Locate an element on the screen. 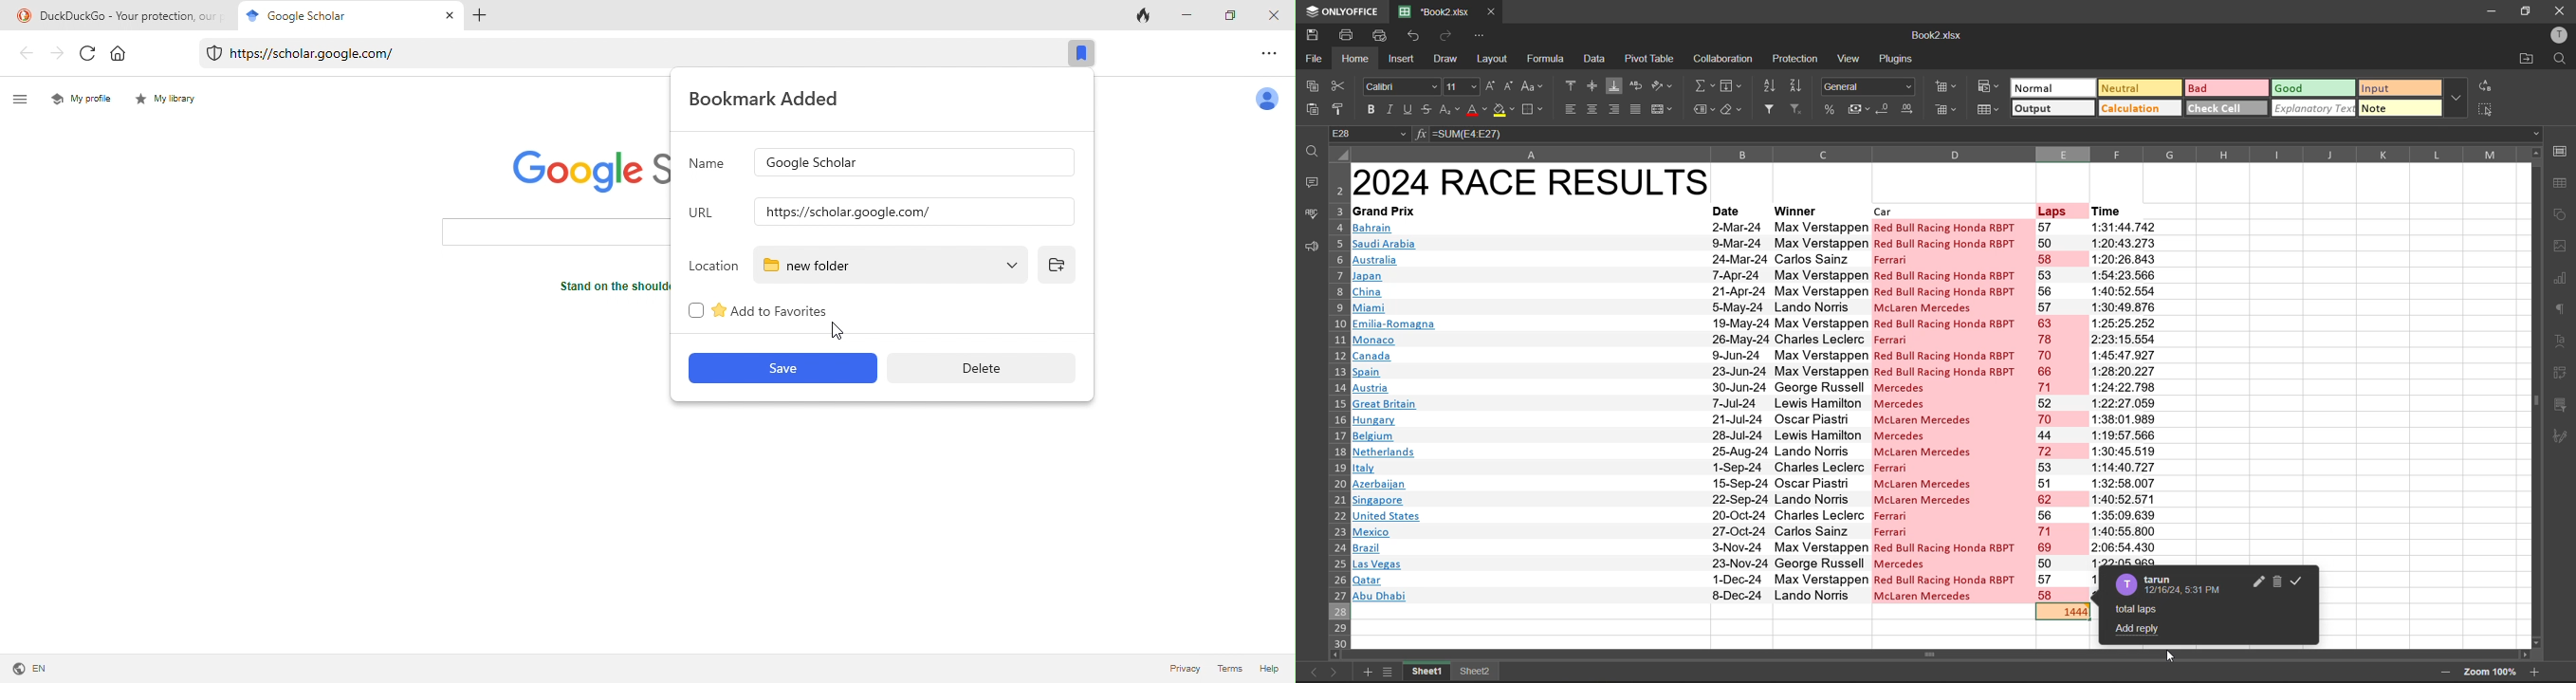 The width and height of the screenshot is (2576, 700). undo is located at coordinates (1410, 36).